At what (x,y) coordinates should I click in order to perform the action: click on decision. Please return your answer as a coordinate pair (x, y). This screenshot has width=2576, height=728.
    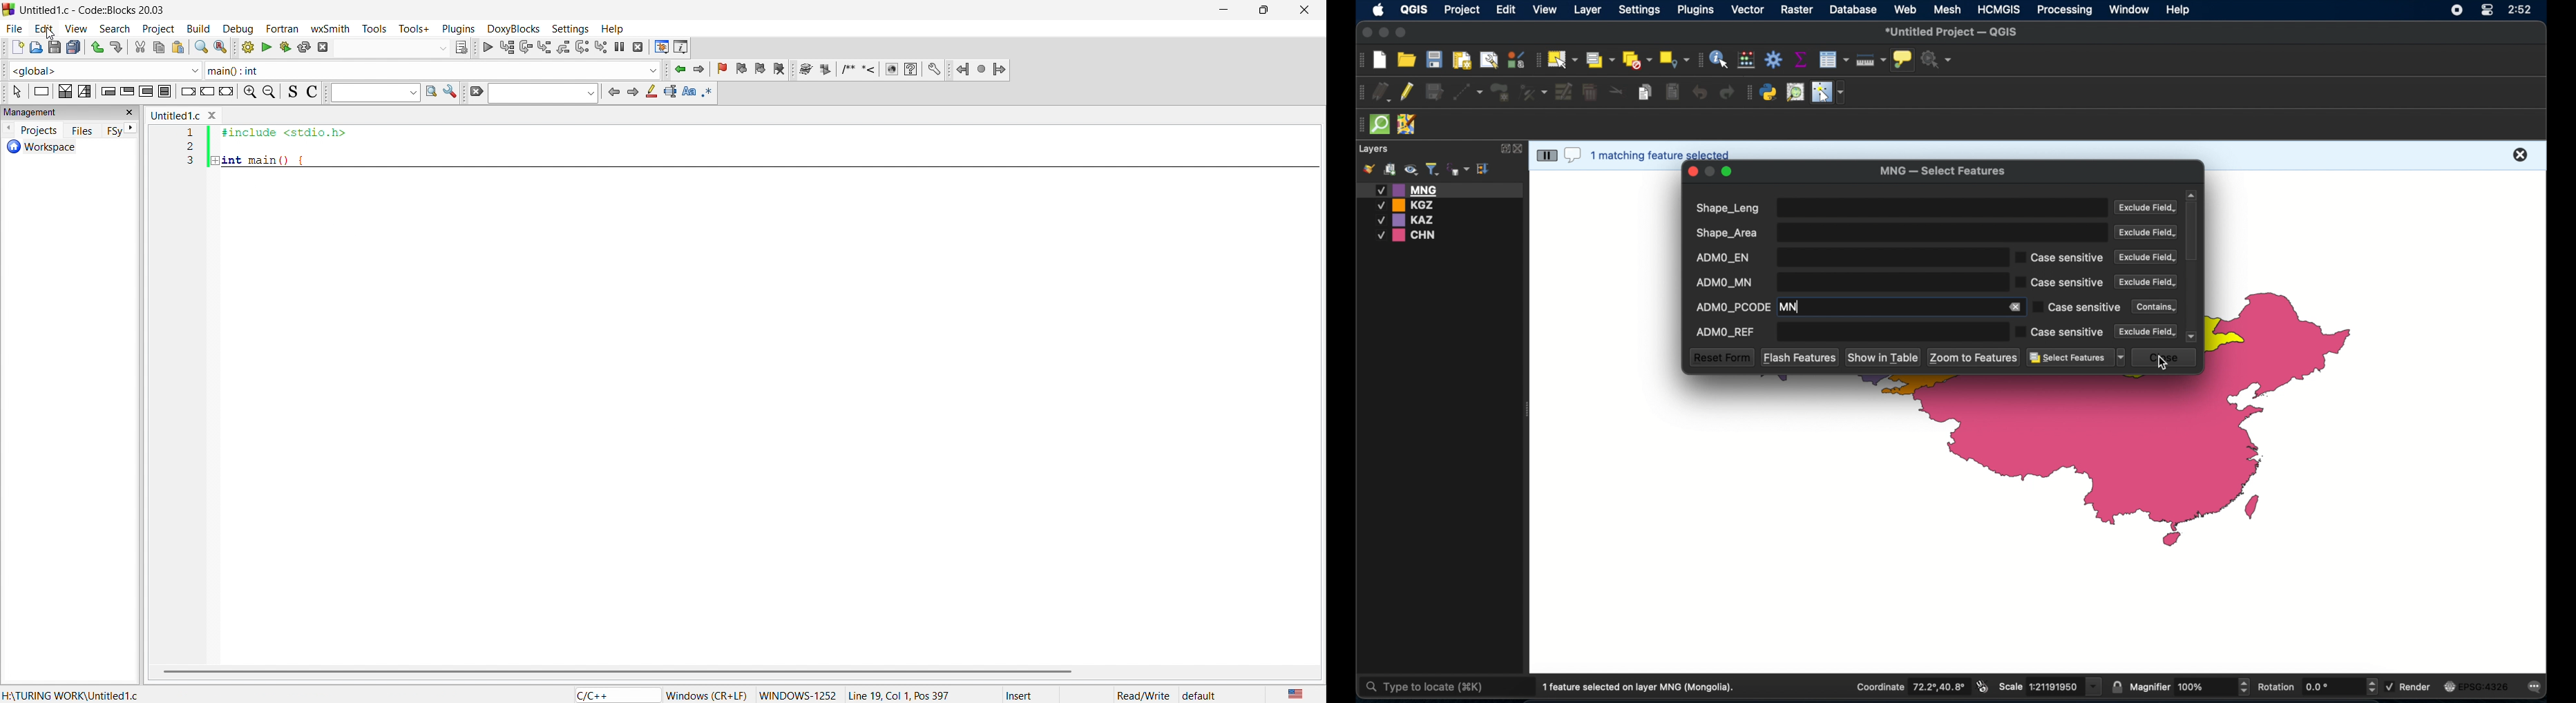
    Looking at the image, I should click on (66, 91).